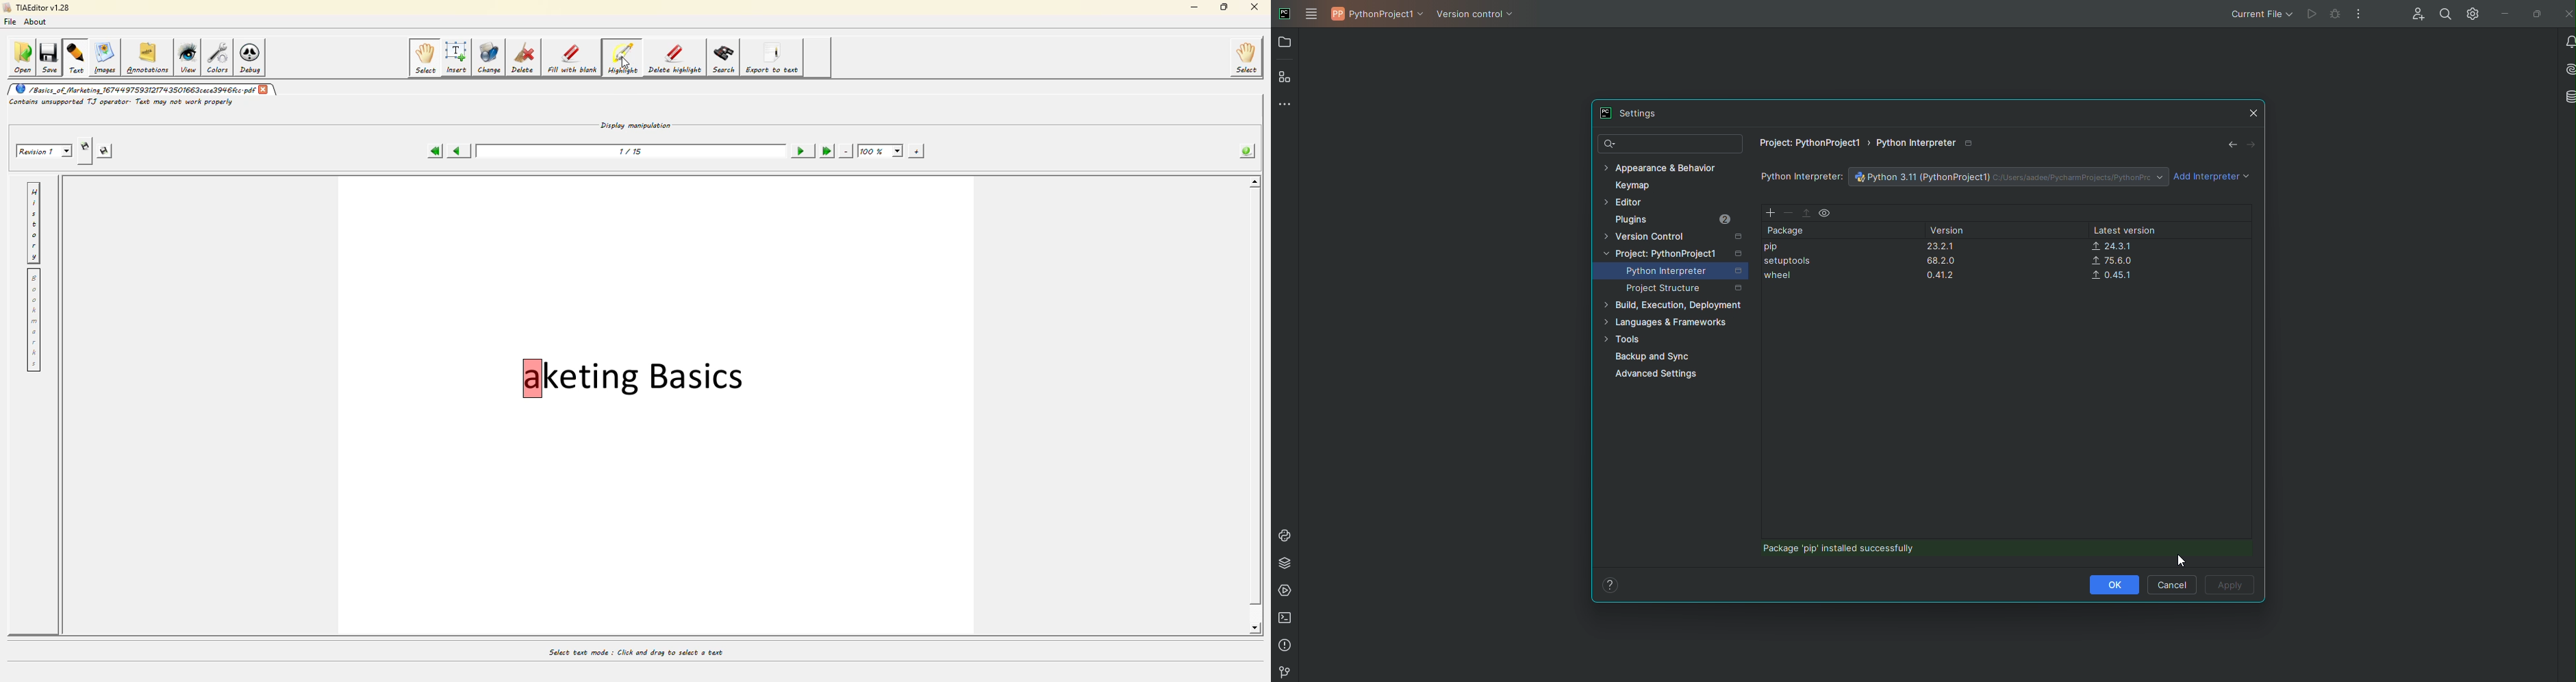  What do you see at coordinates (2417, 13) in the screenshot?
I see `Code with me` at bounding box center [2417, 13].